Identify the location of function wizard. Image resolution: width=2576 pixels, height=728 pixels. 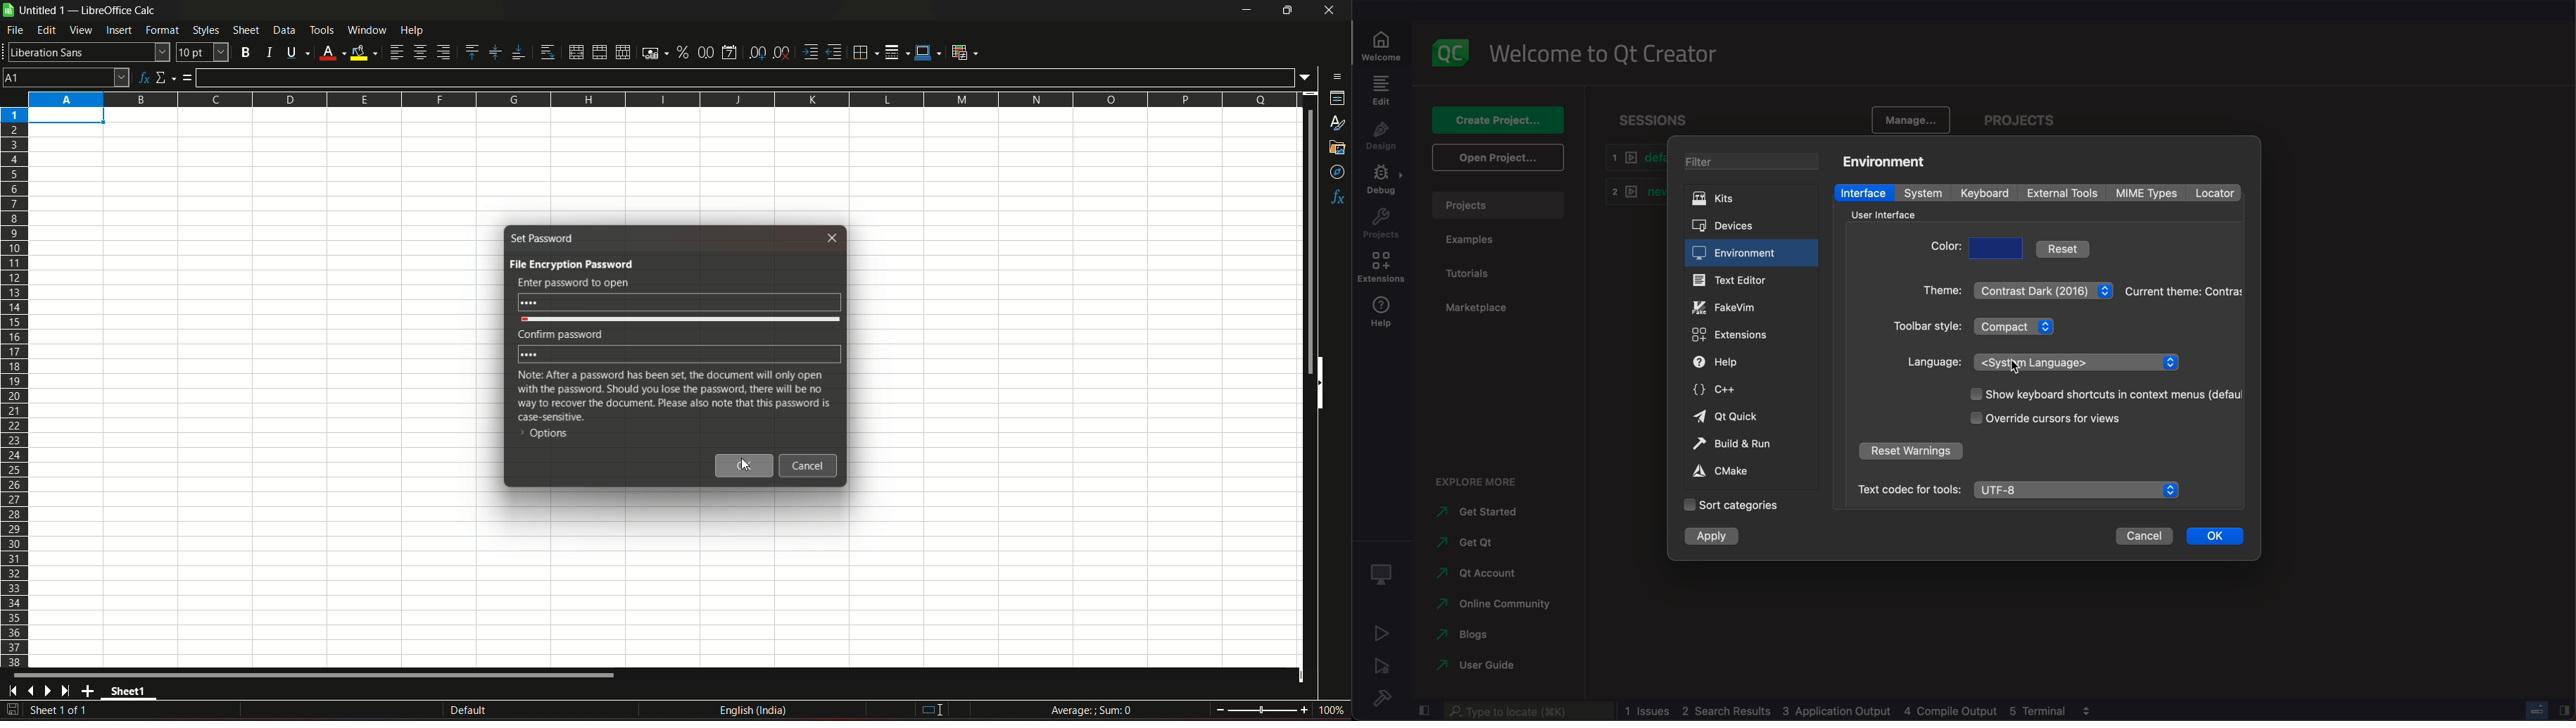
(142, 76).